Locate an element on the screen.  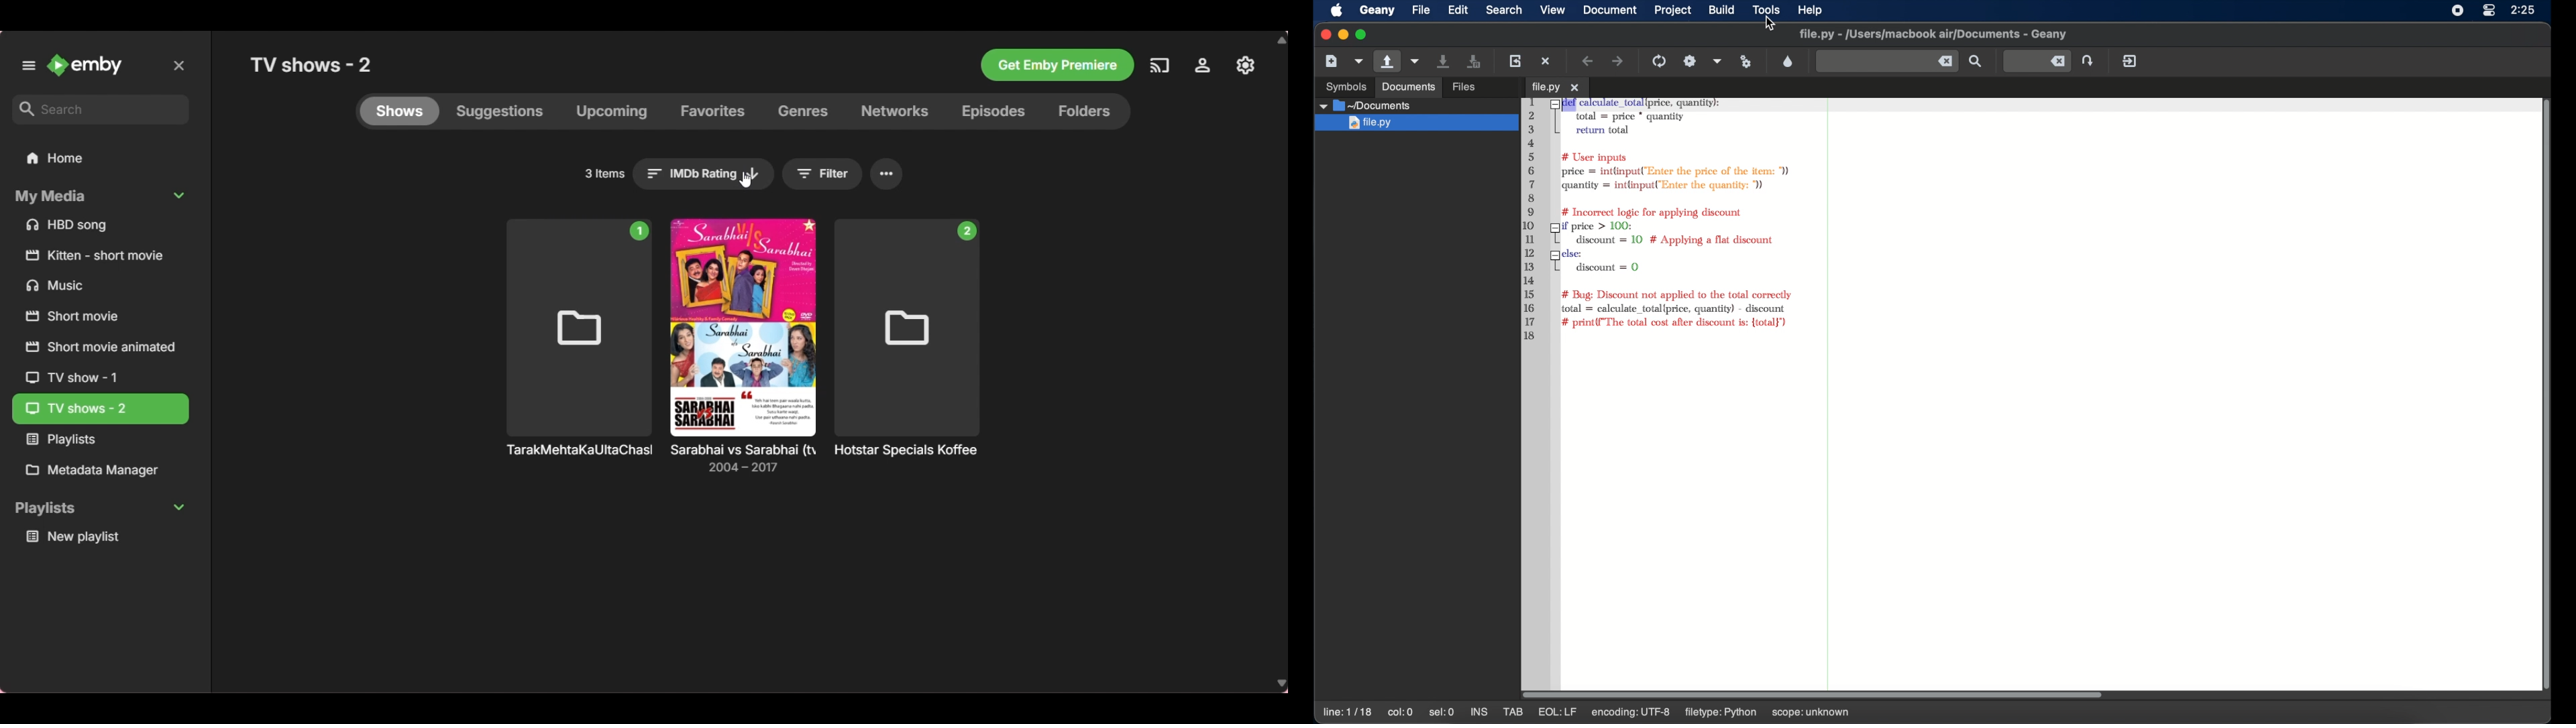
 is located at coordinates (1056, 64).